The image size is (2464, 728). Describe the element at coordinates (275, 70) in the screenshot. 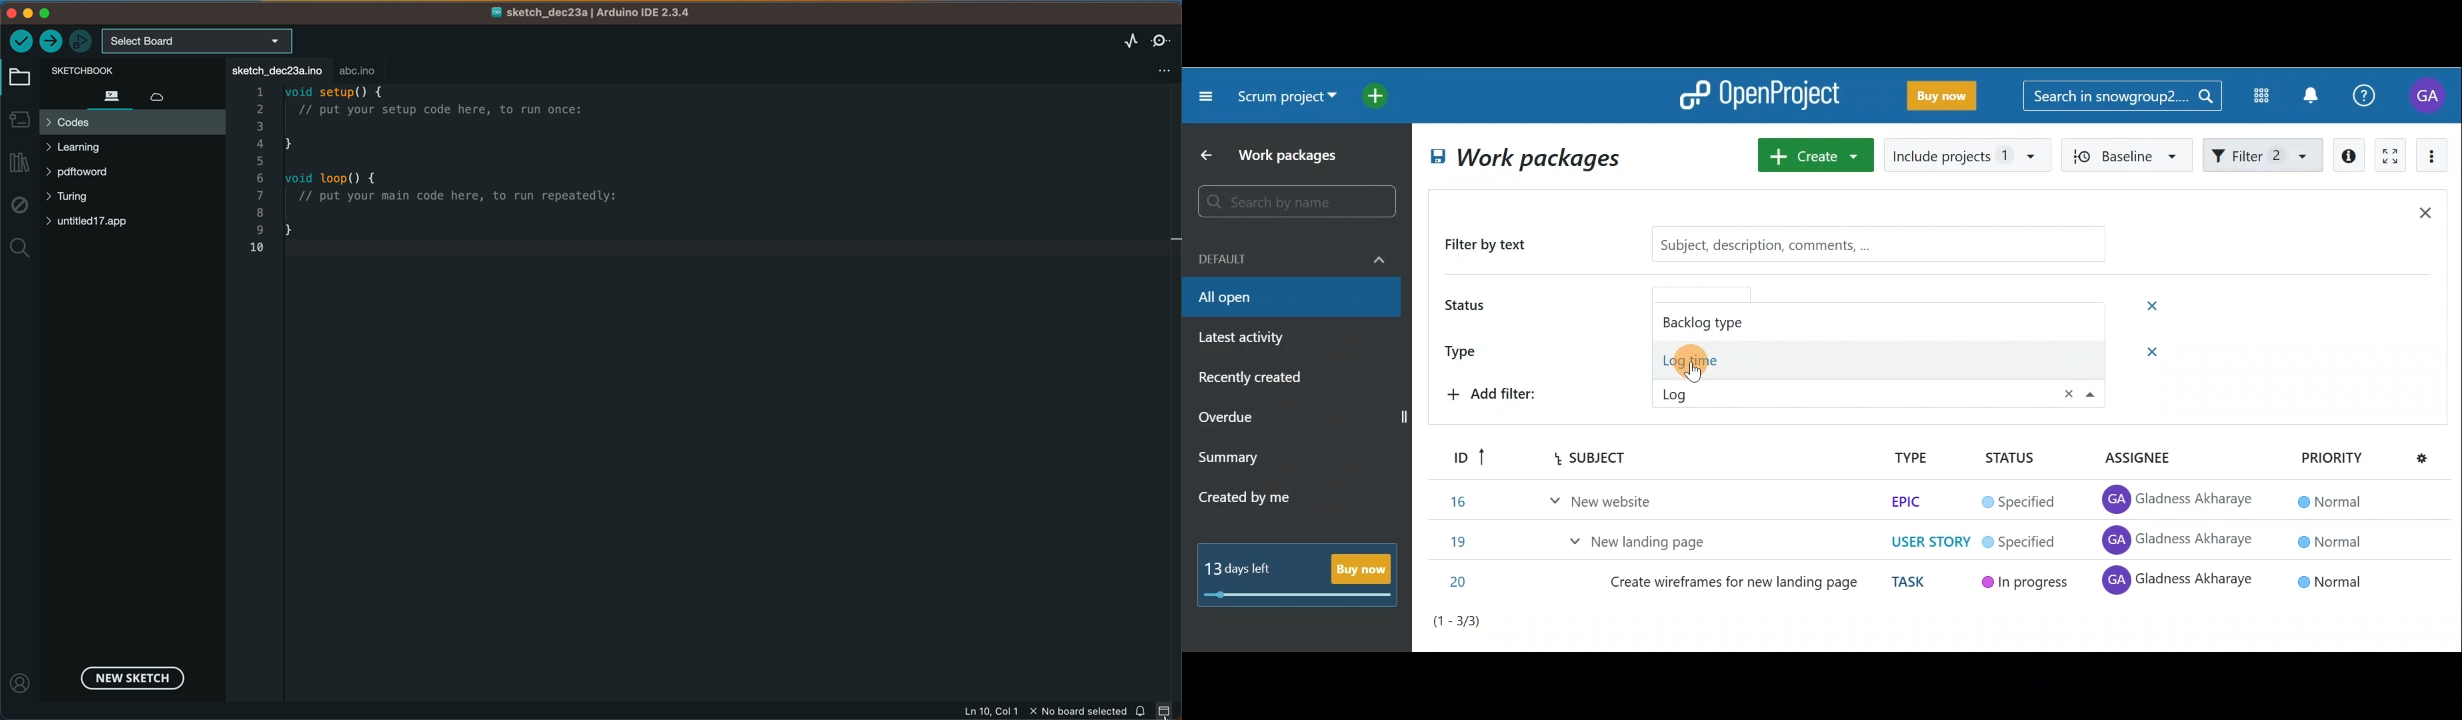

I see `file tab` at that location.